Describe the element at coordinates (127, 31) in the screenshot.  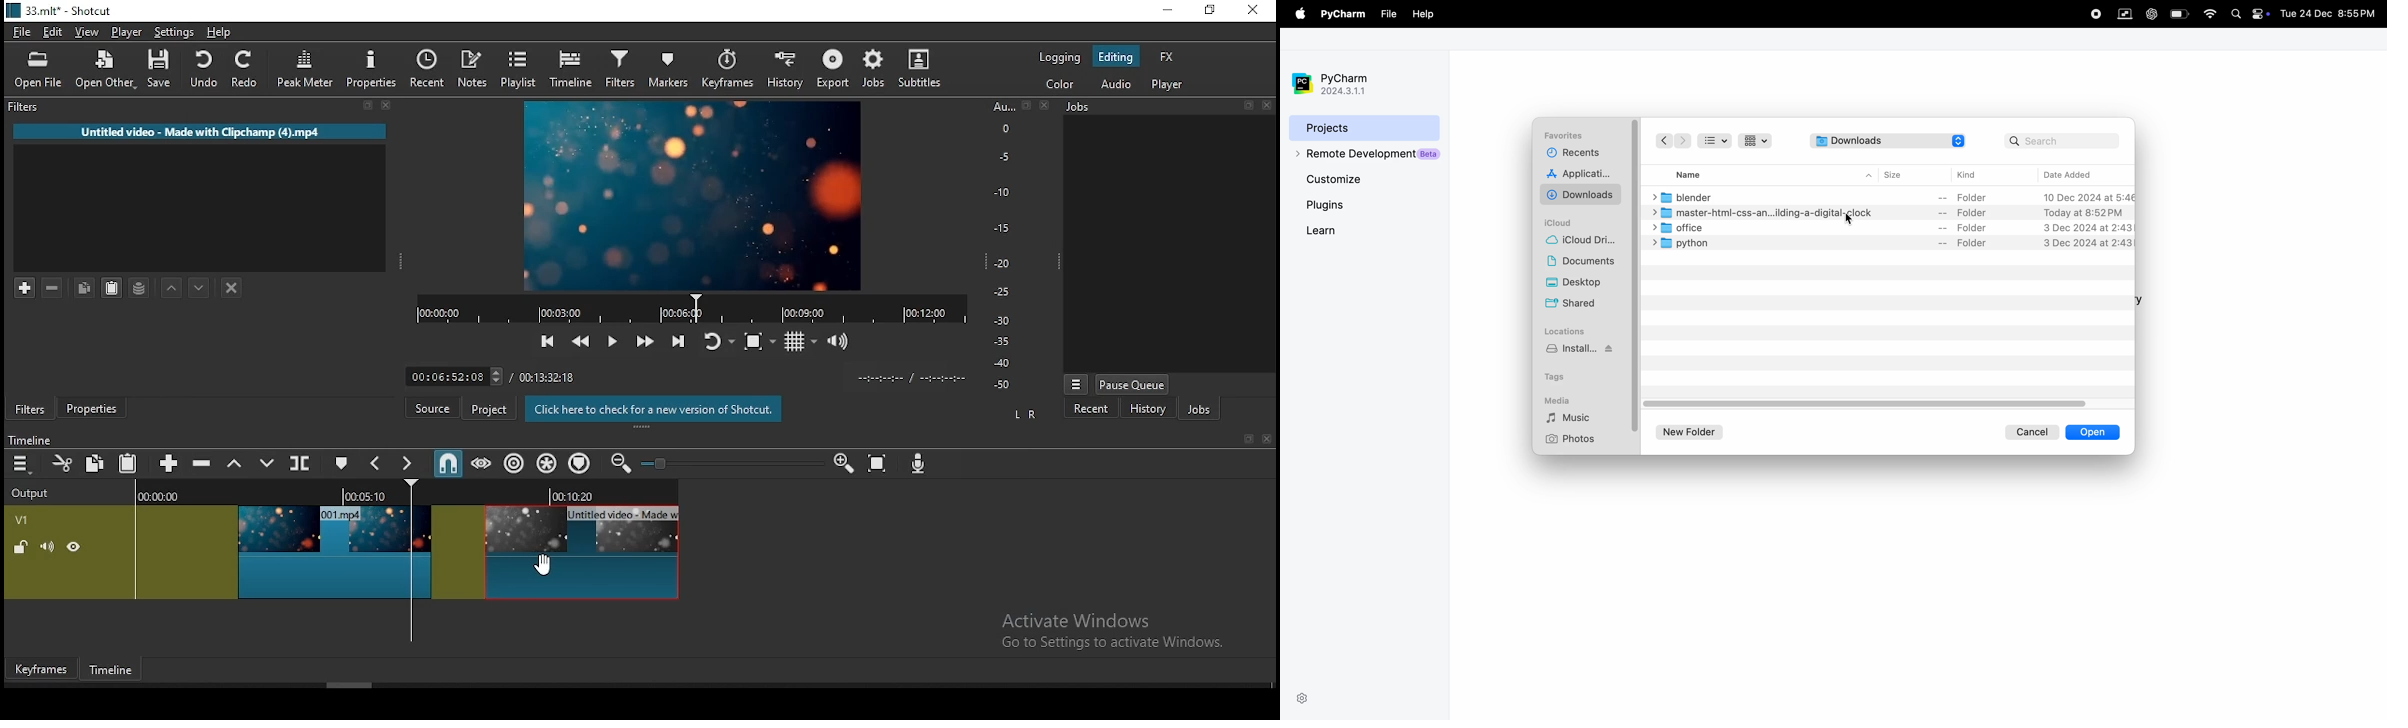
I see `player` at that location.